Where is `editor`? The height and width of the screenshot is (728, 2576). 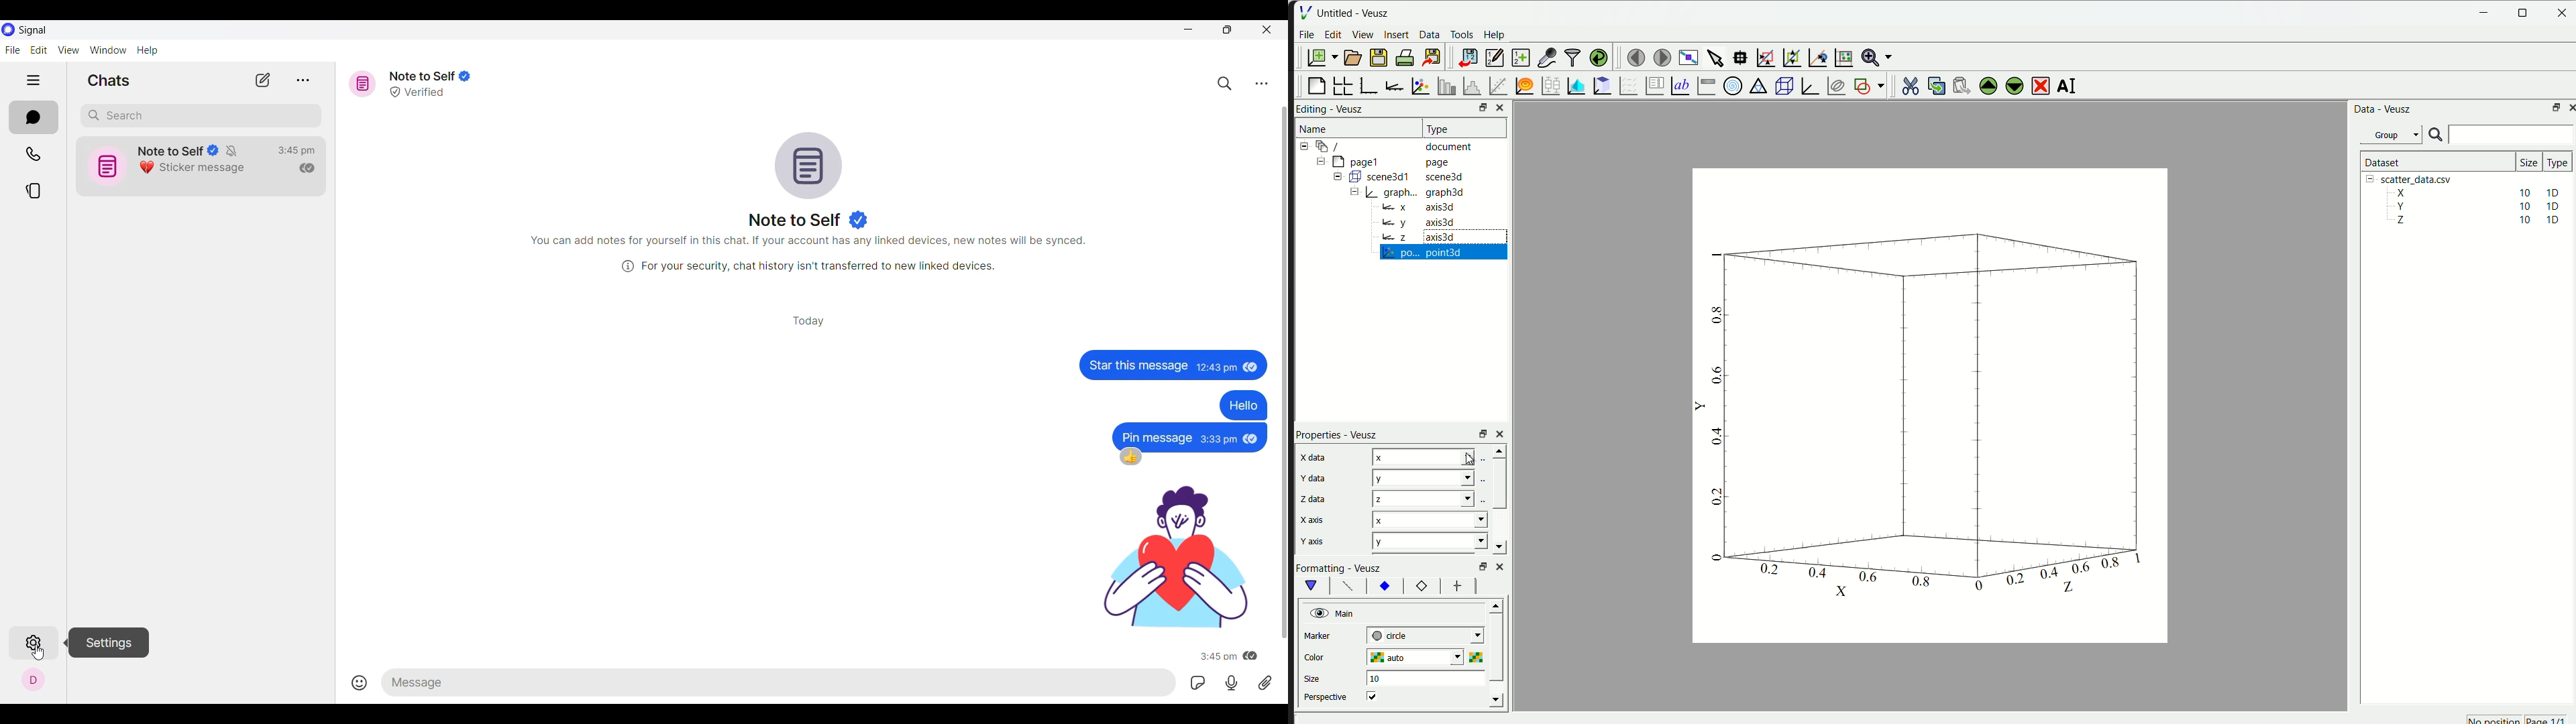 editor is located at coordinates (1492, 58).